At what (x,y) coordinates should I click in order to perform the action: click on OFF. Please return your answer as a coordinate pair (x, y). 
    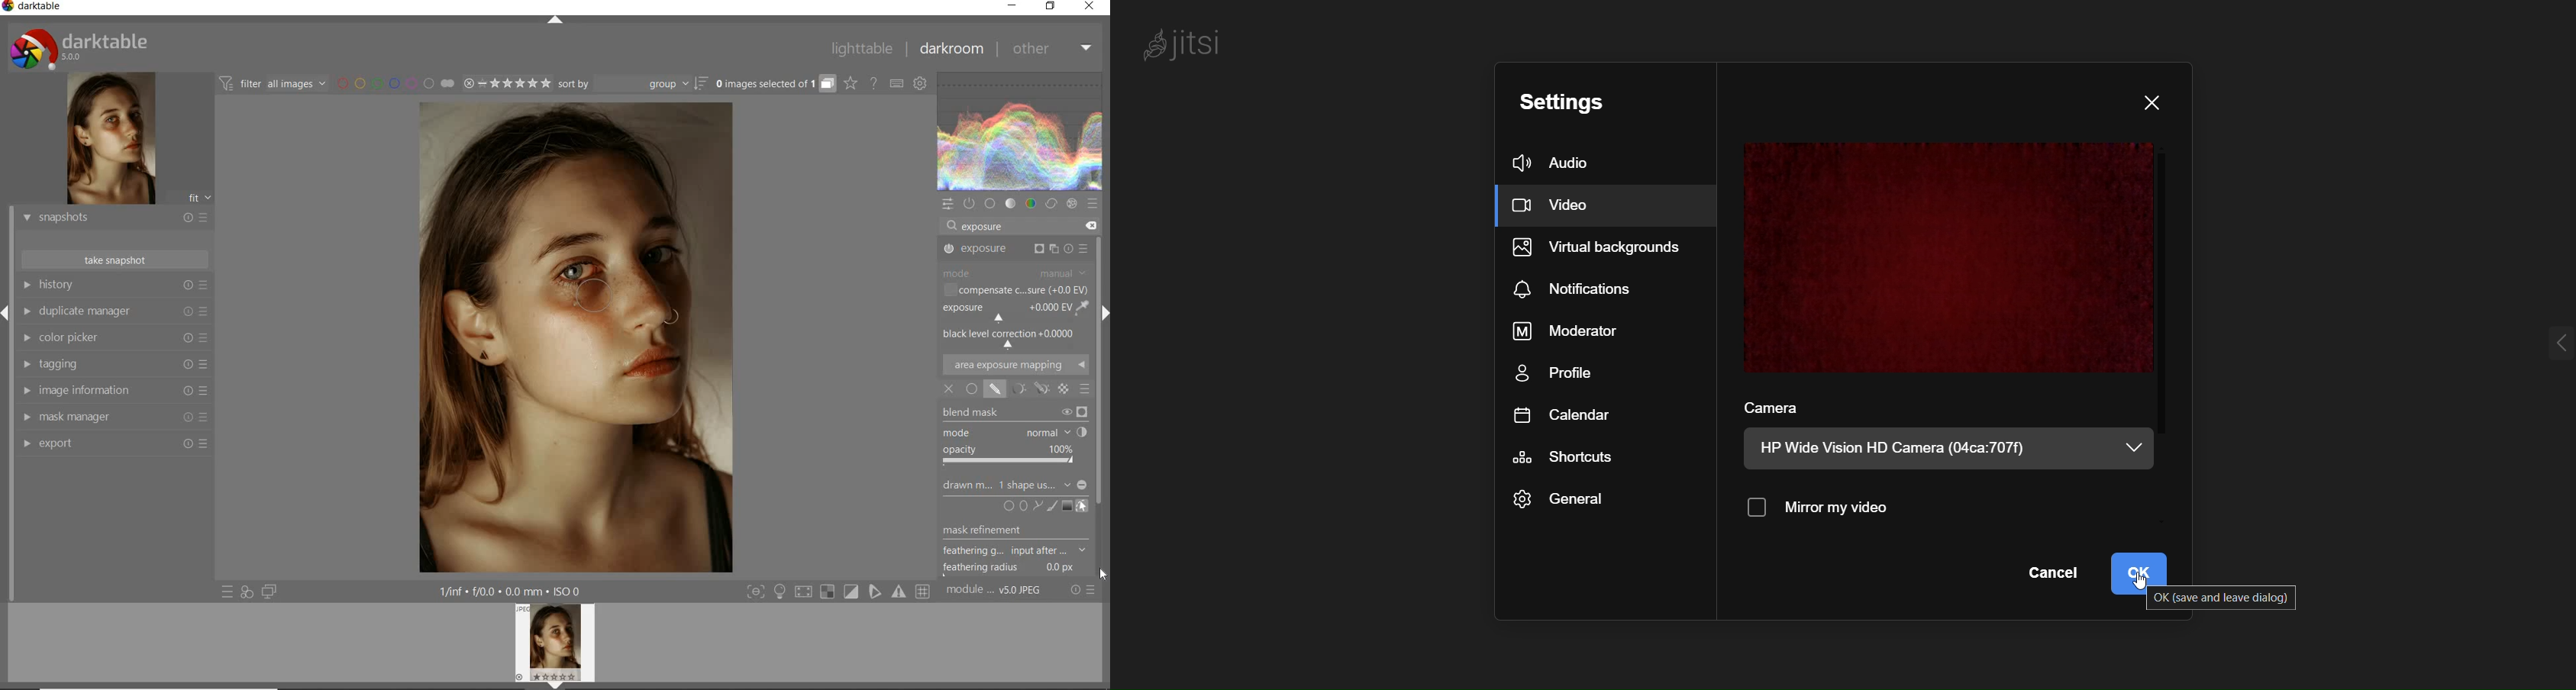
    Looking at the image, I should click on (950, 389).